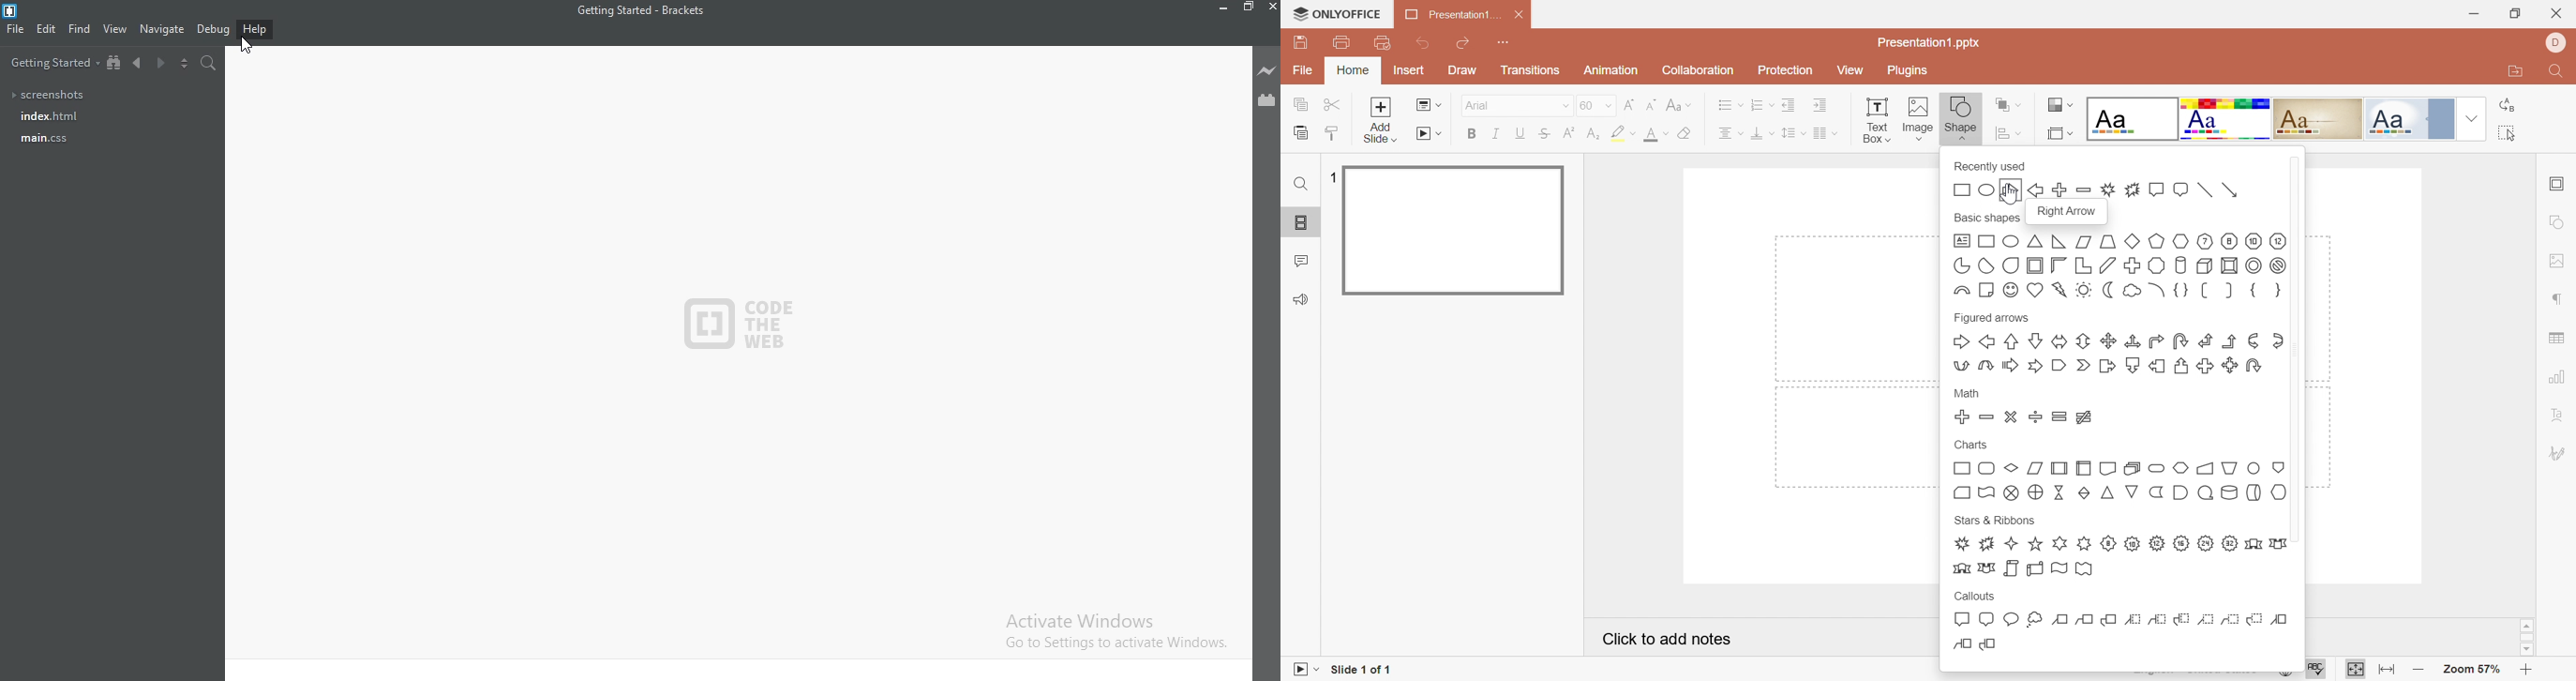 The height and width of the screenshot is (700, 2576). Describe the element at coordinates (137, 63) in the screenshot. I see `Previous document` at that location.